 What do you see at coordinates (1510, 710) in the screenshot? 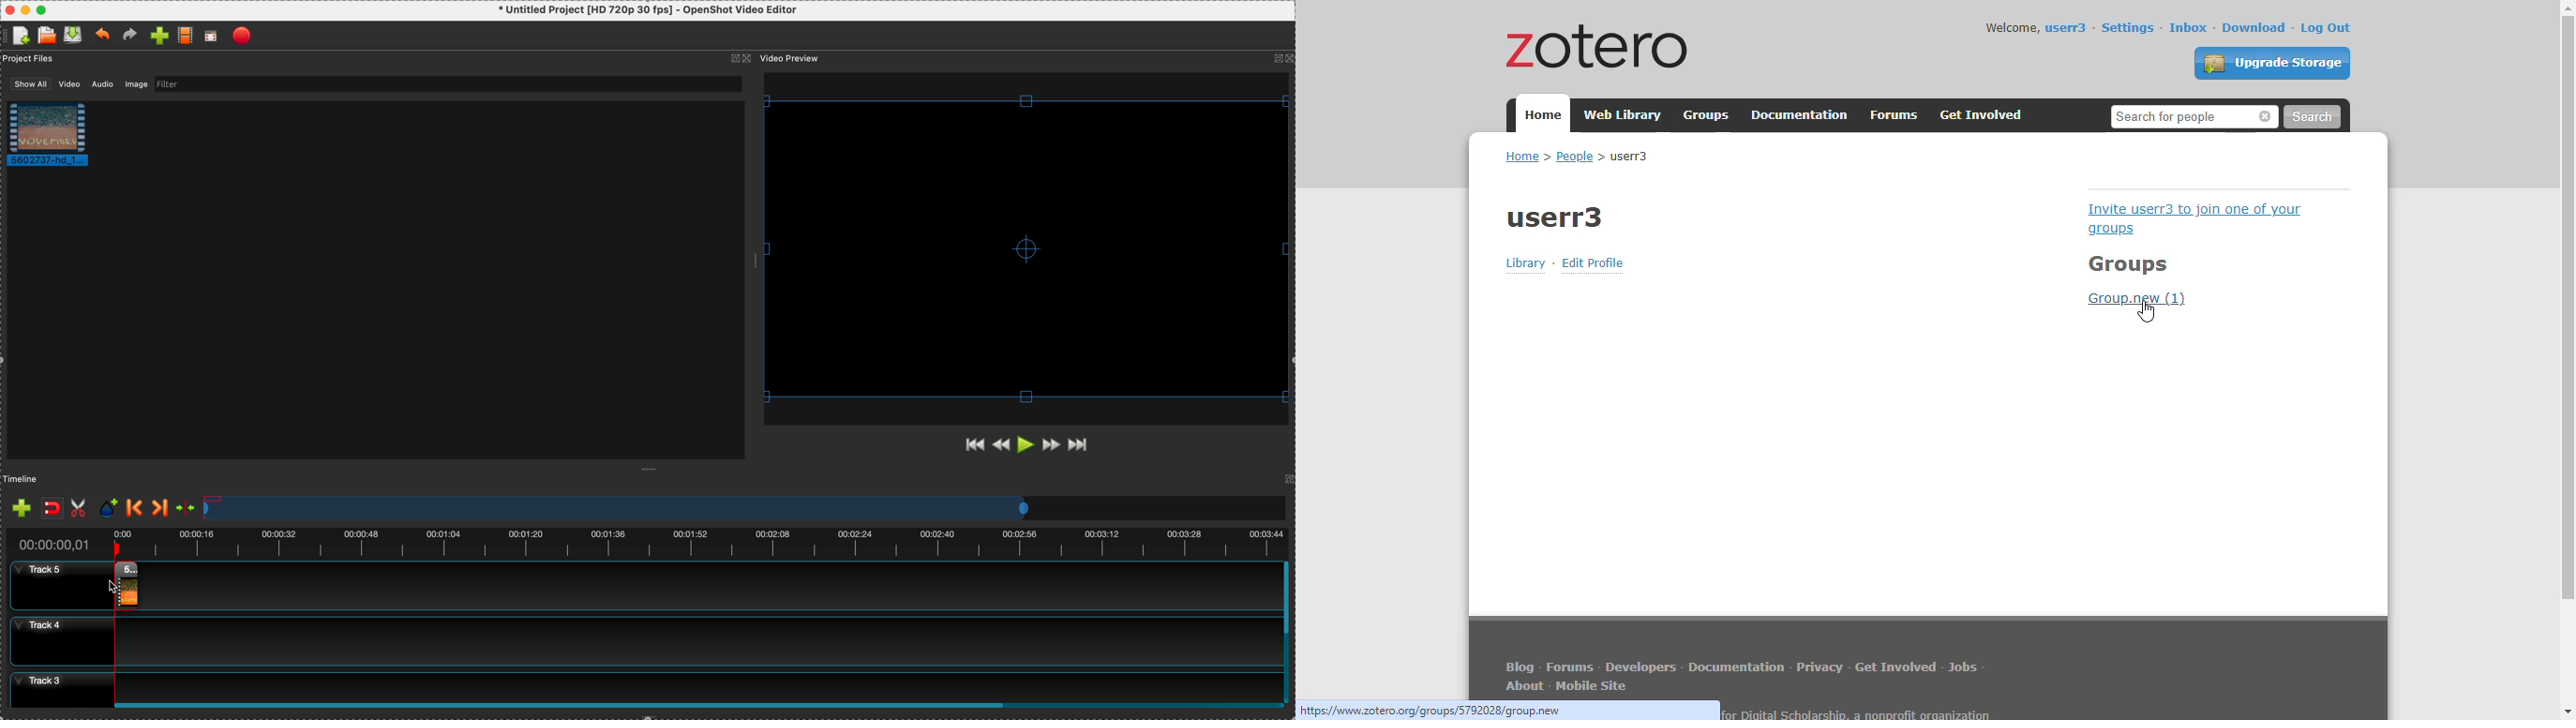
I see `link` at bounding box center [1510, 710].